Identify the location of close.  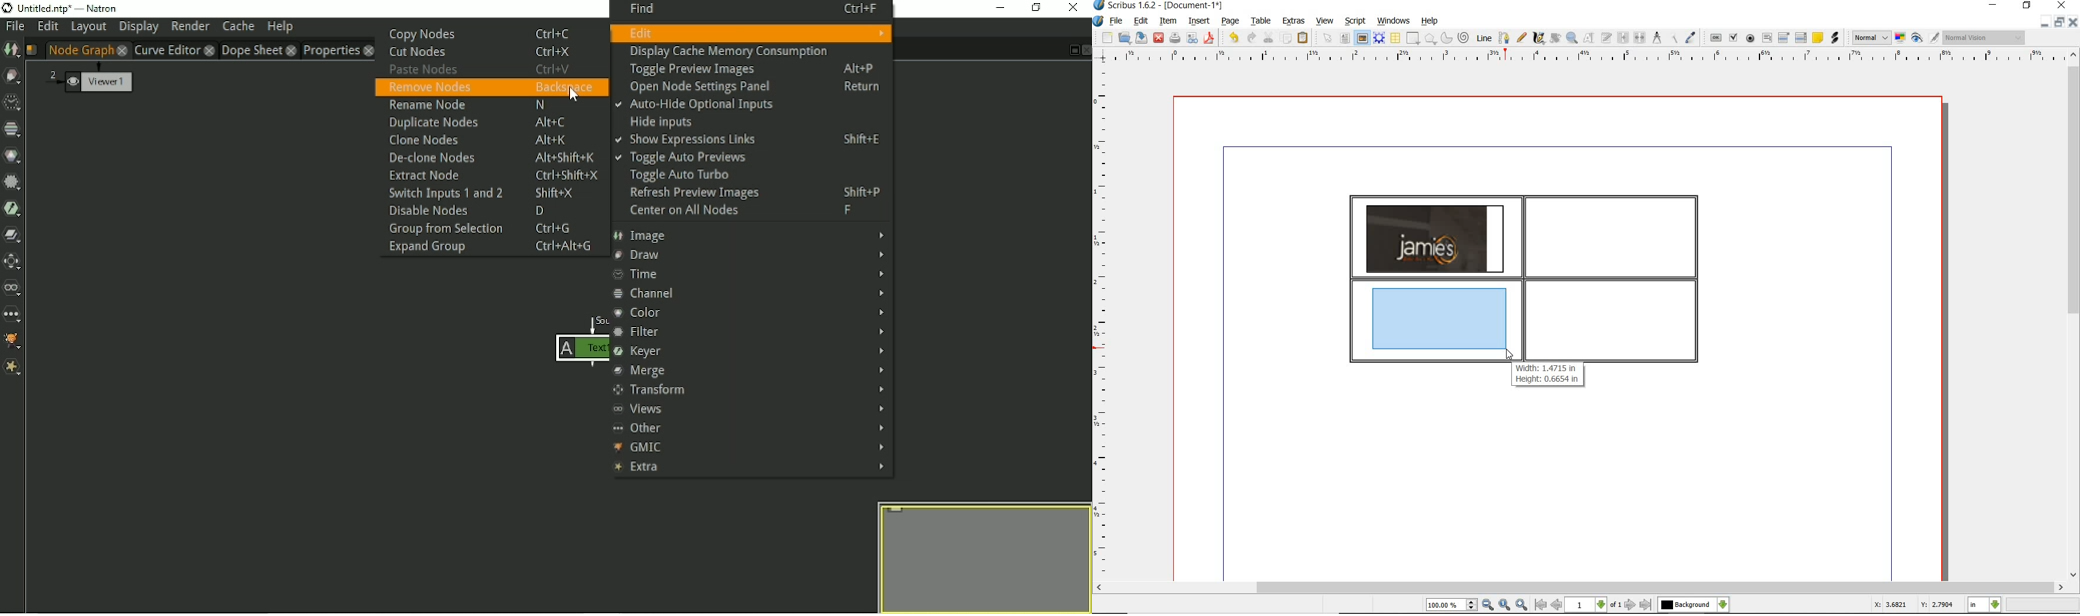
(1158, 37).